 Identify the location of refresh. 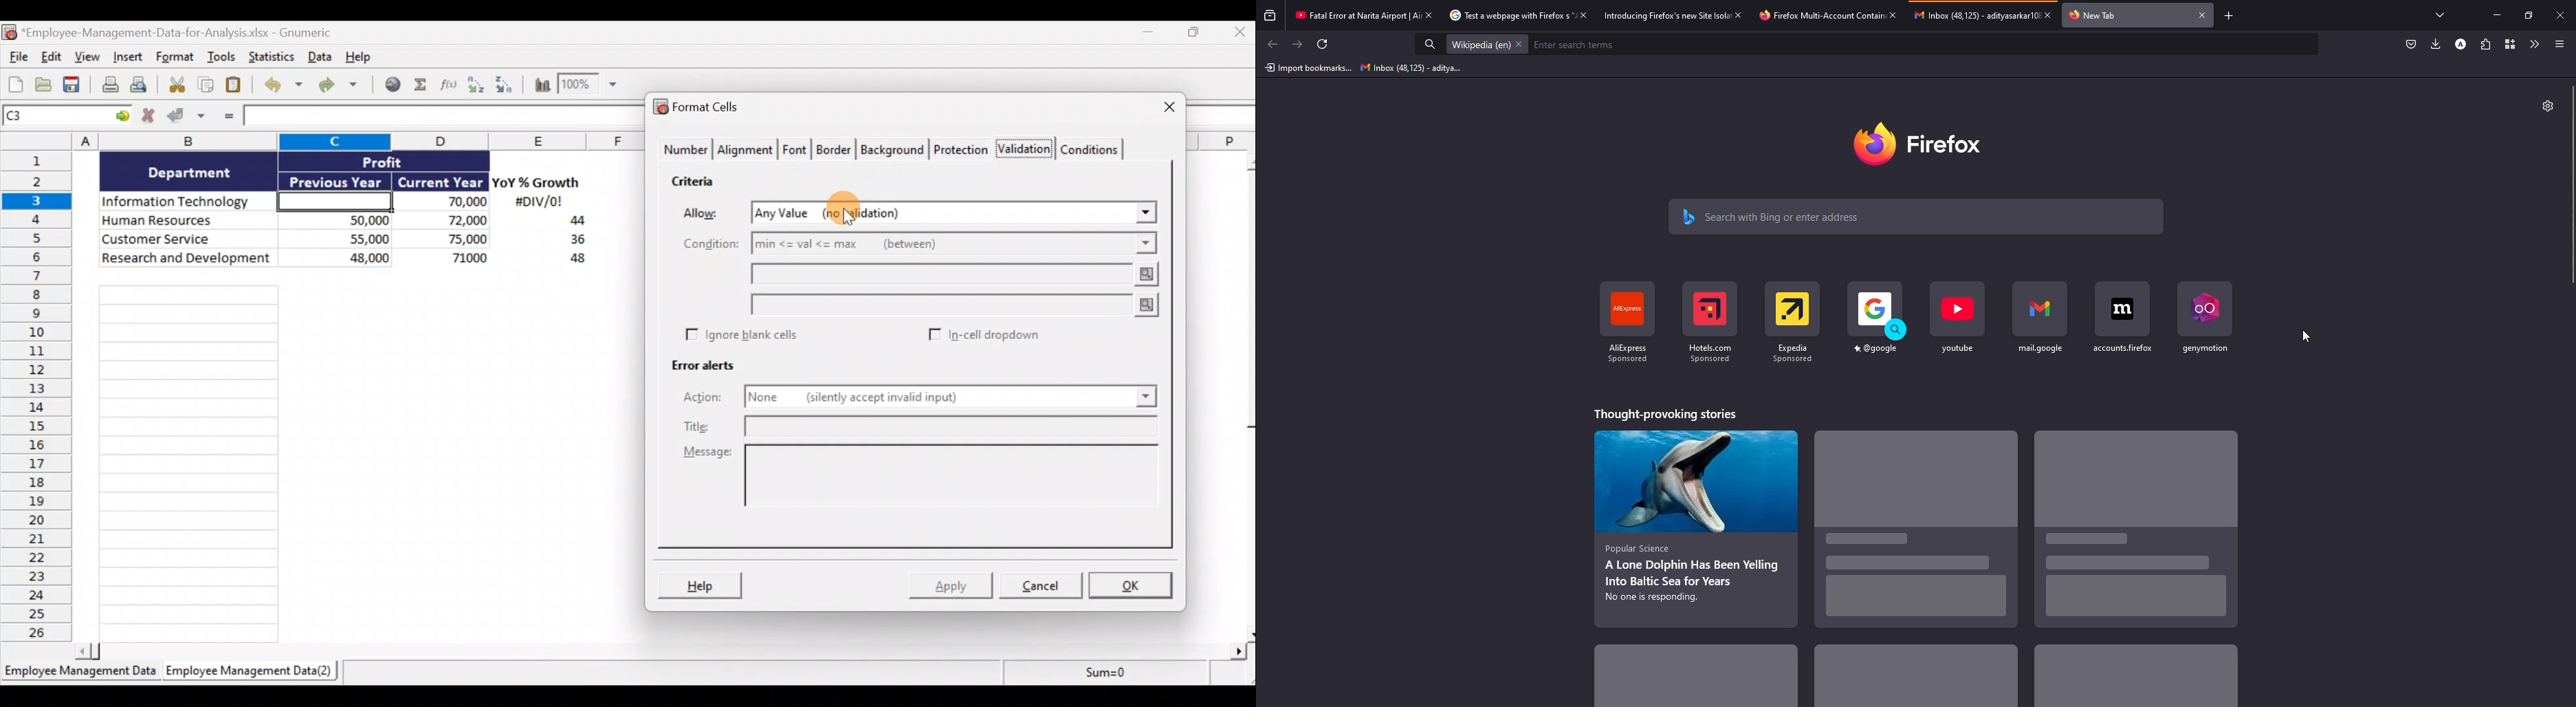
(1327, 44).